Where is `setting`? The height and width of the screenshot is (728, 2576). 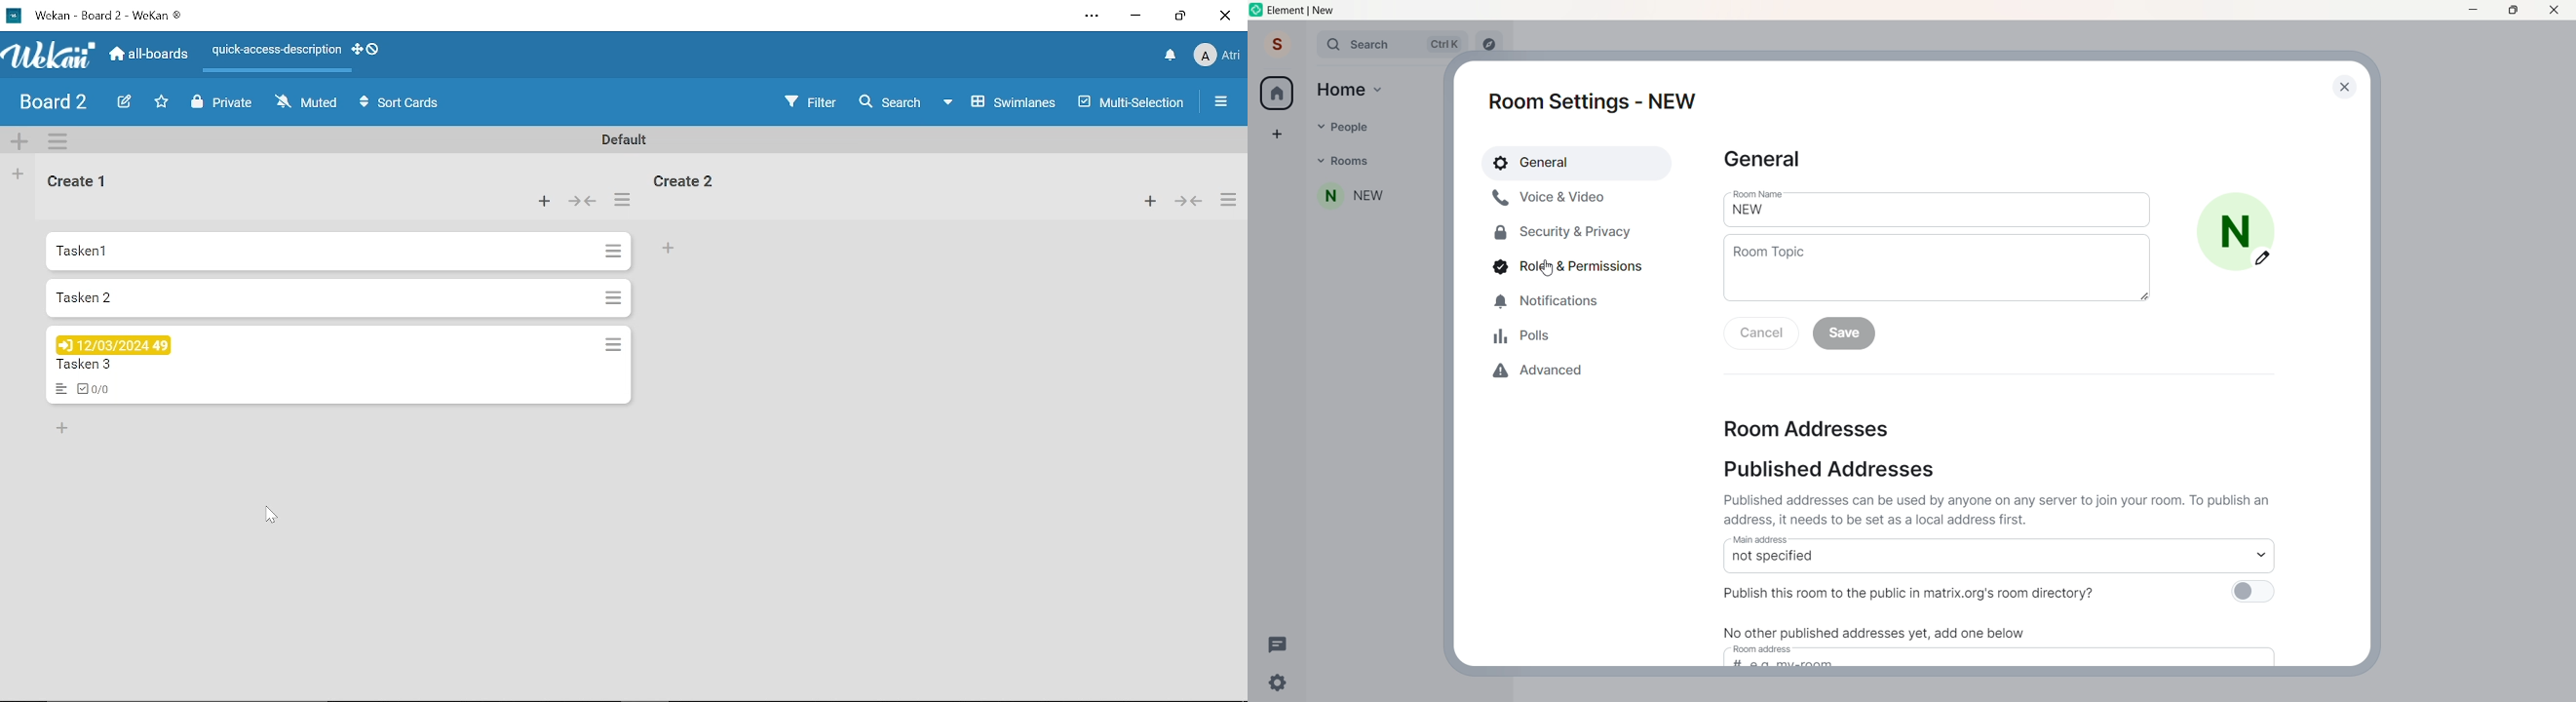
setting is located at coordinates (1275, 684).